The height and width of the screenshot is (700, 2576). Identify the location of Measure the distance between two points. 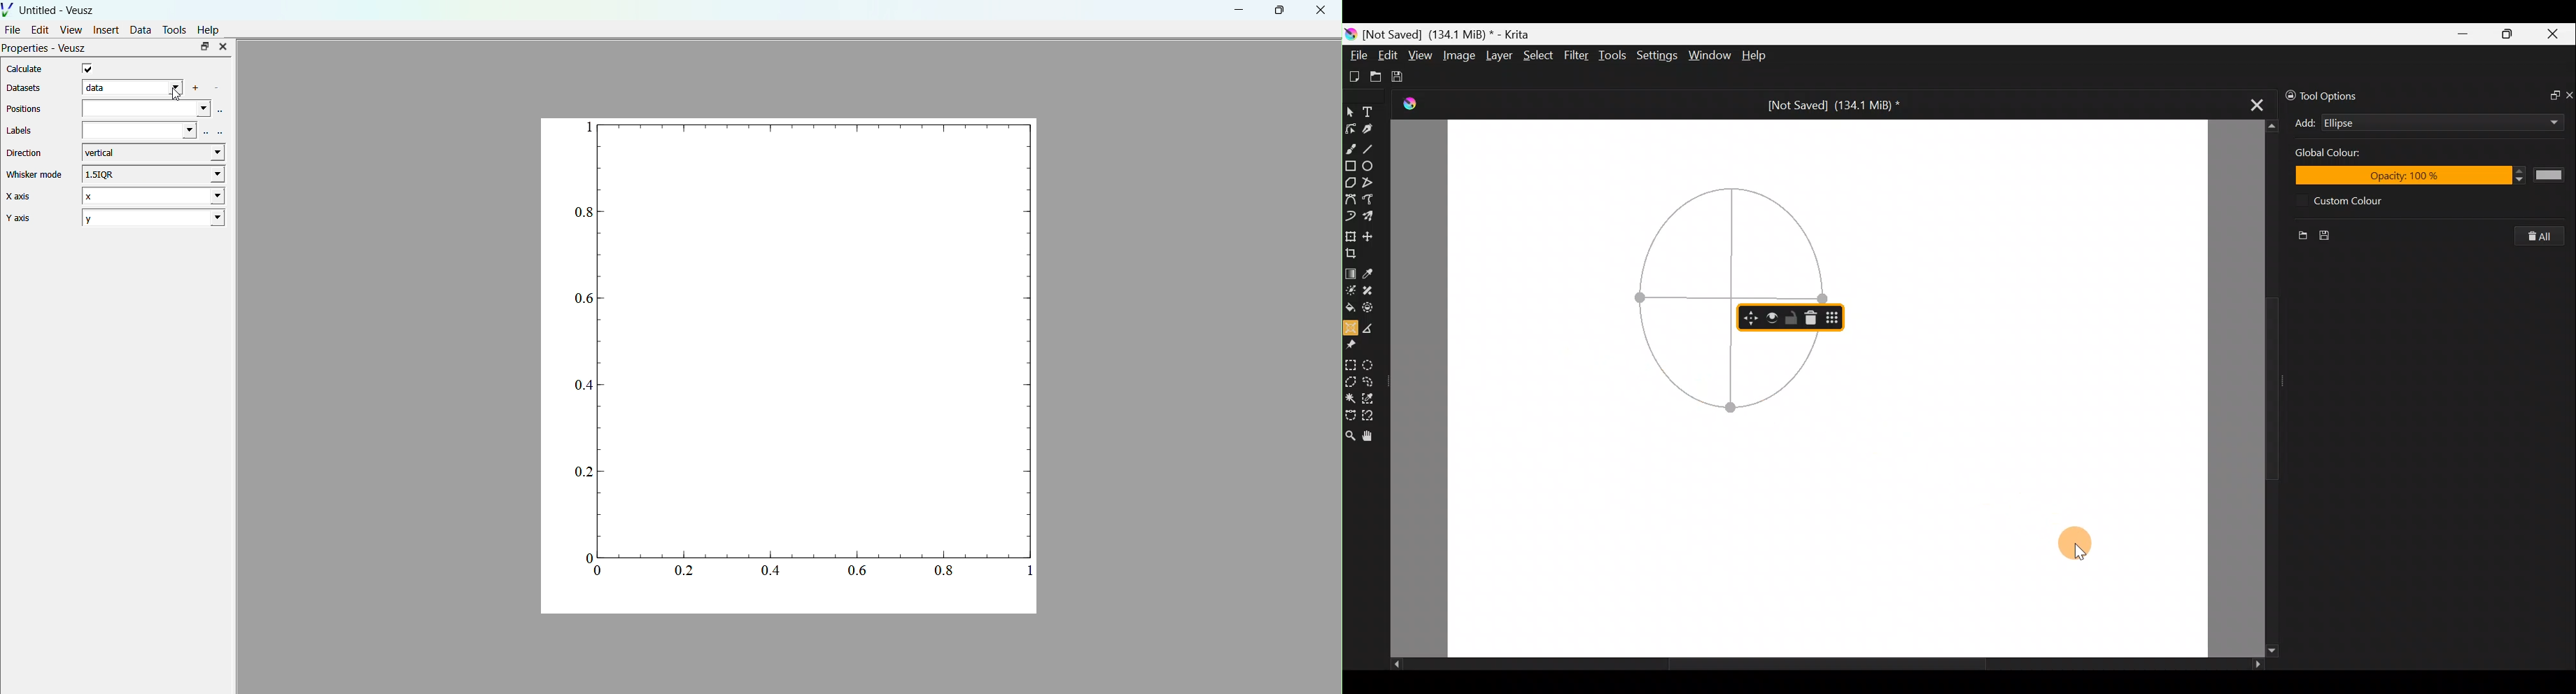
(1372, 327).